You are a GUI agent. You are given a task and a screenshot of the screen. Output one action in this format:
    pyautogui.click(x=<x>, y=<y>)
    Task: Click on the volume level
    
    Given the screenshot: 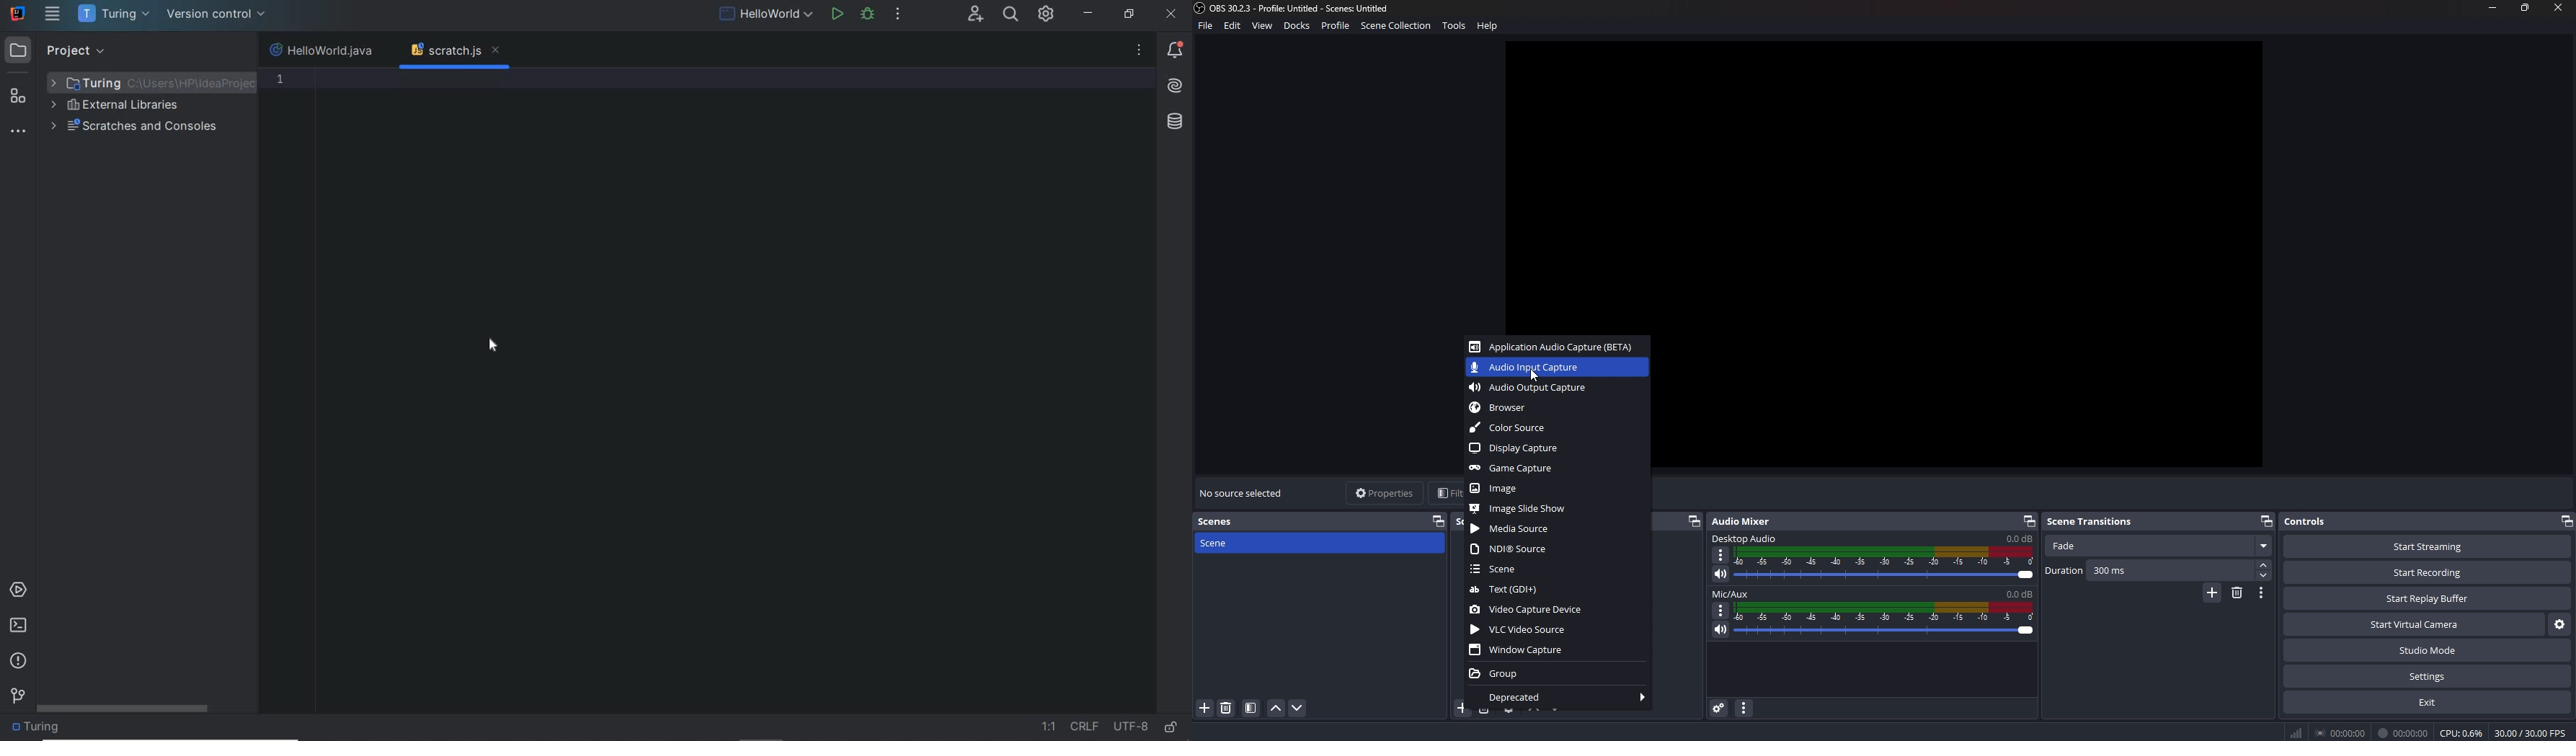 What is the action you would take?
    pyautogui.click(x=2018, y=594)
    